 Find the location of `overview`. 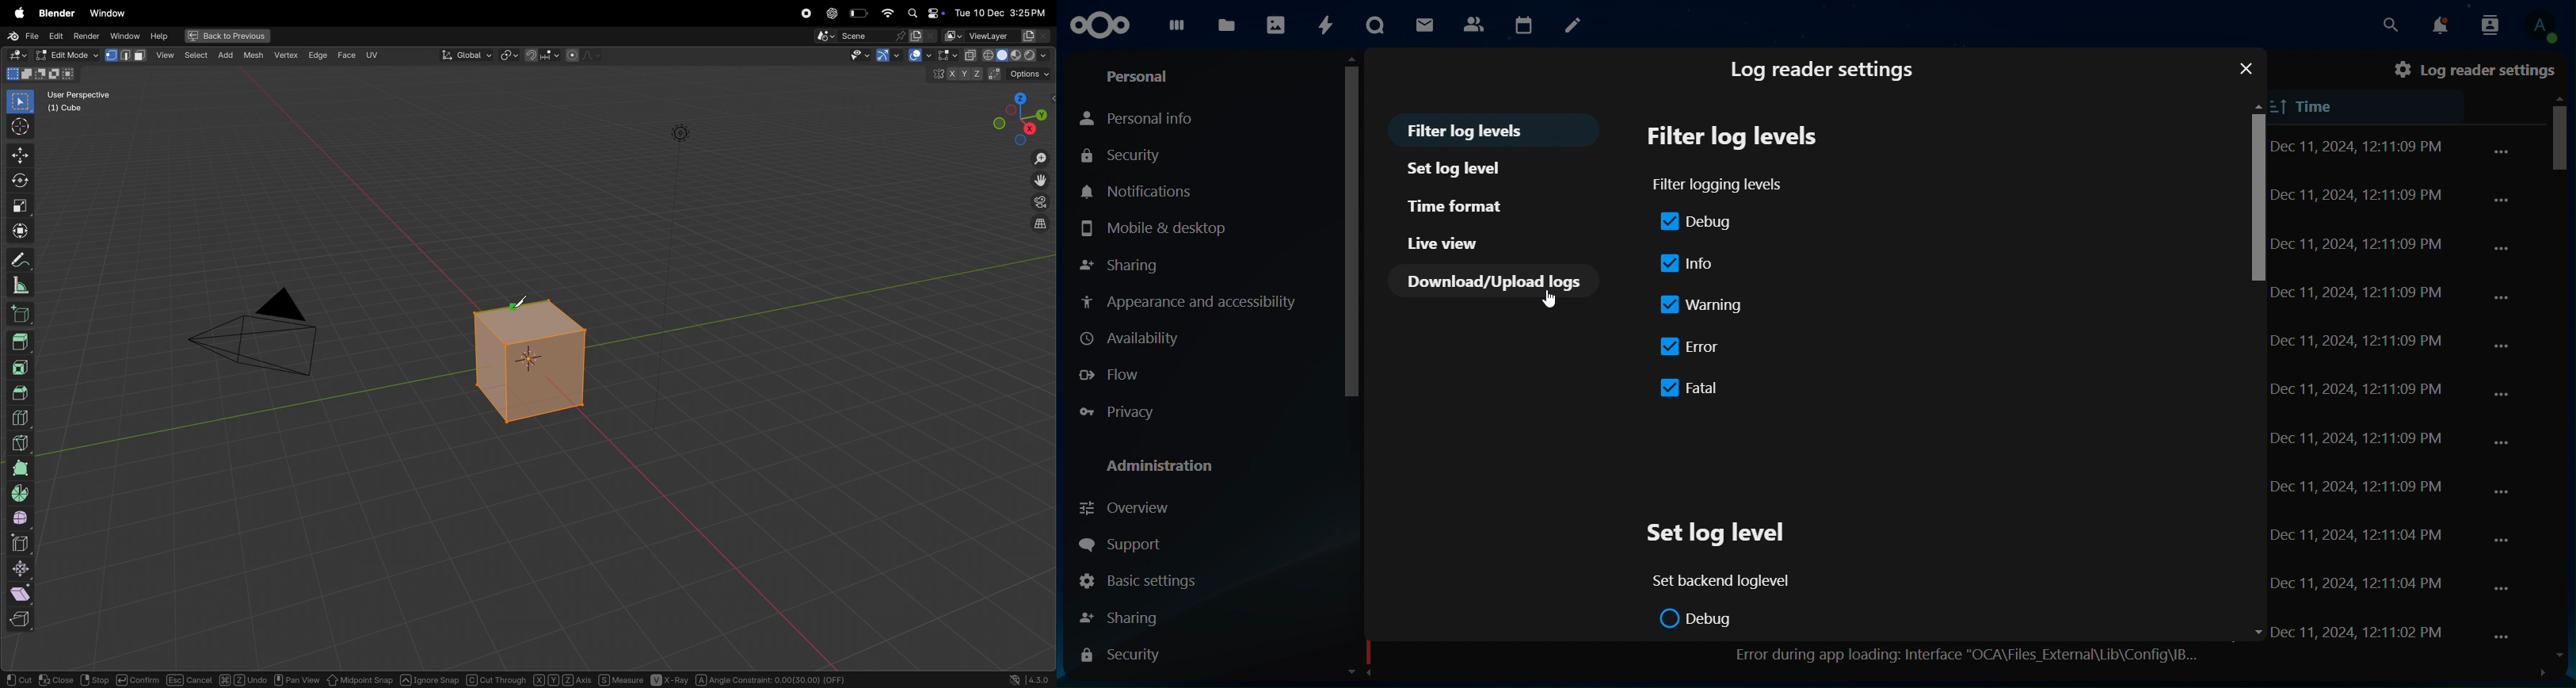

overview is located at coordinates (1128, 506).